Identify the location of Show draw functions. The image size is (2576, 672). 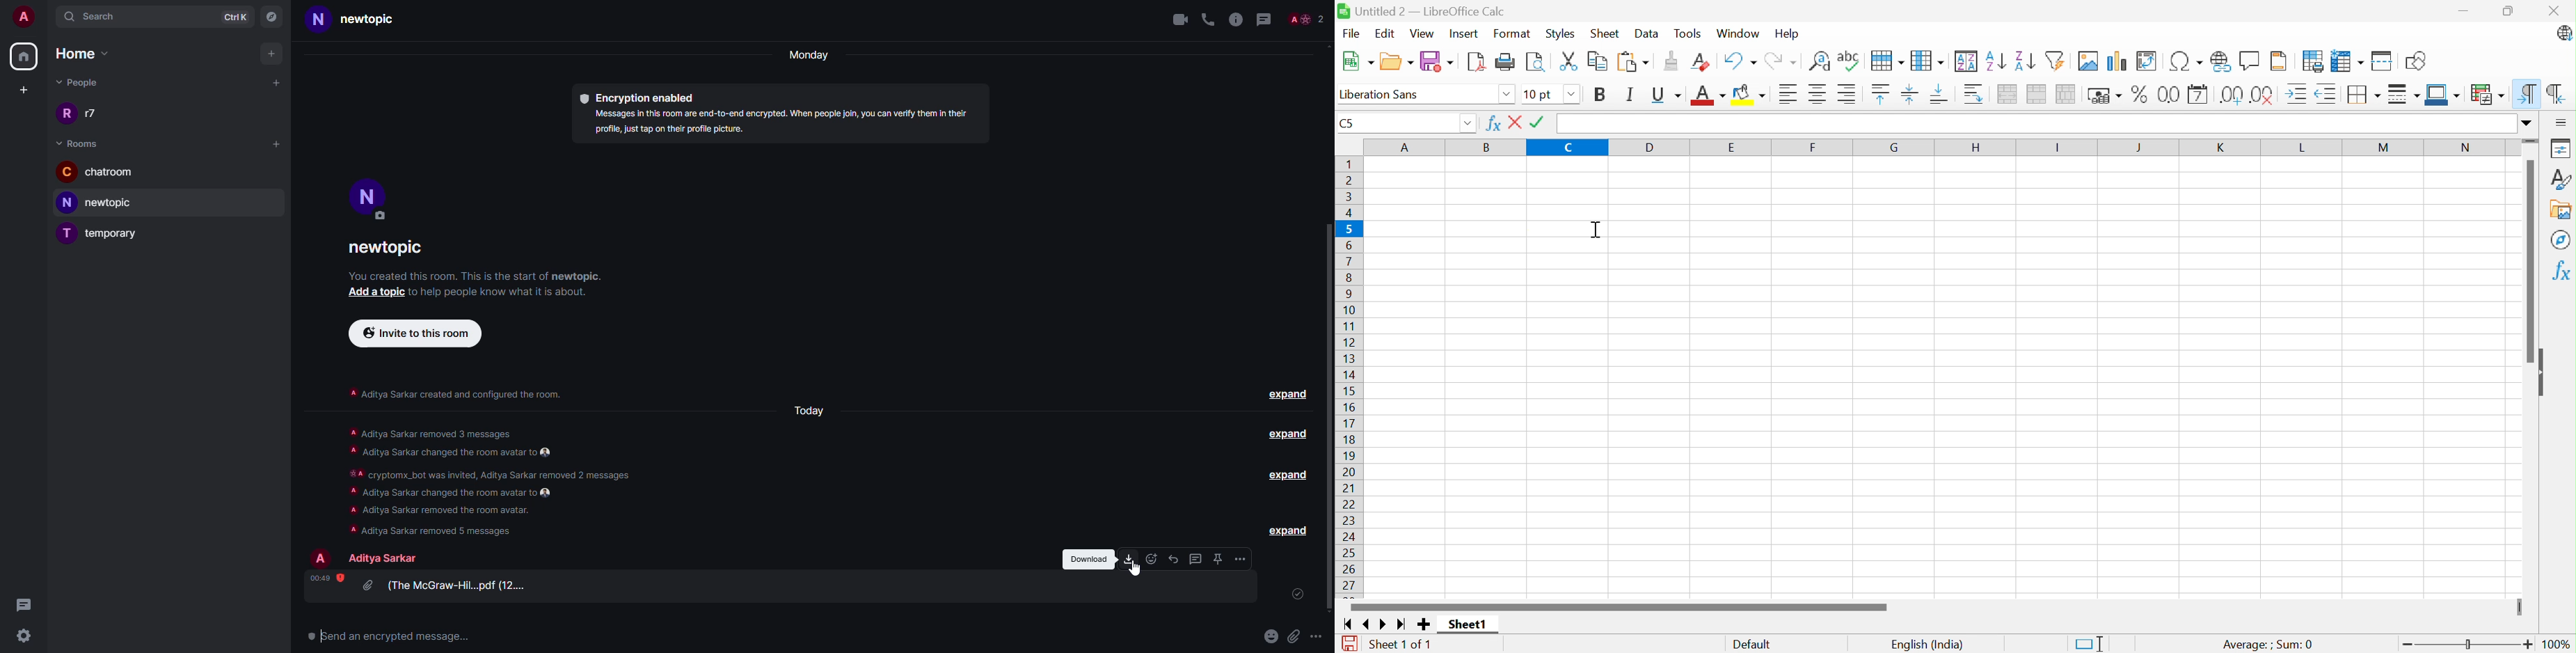
(2415, 62).